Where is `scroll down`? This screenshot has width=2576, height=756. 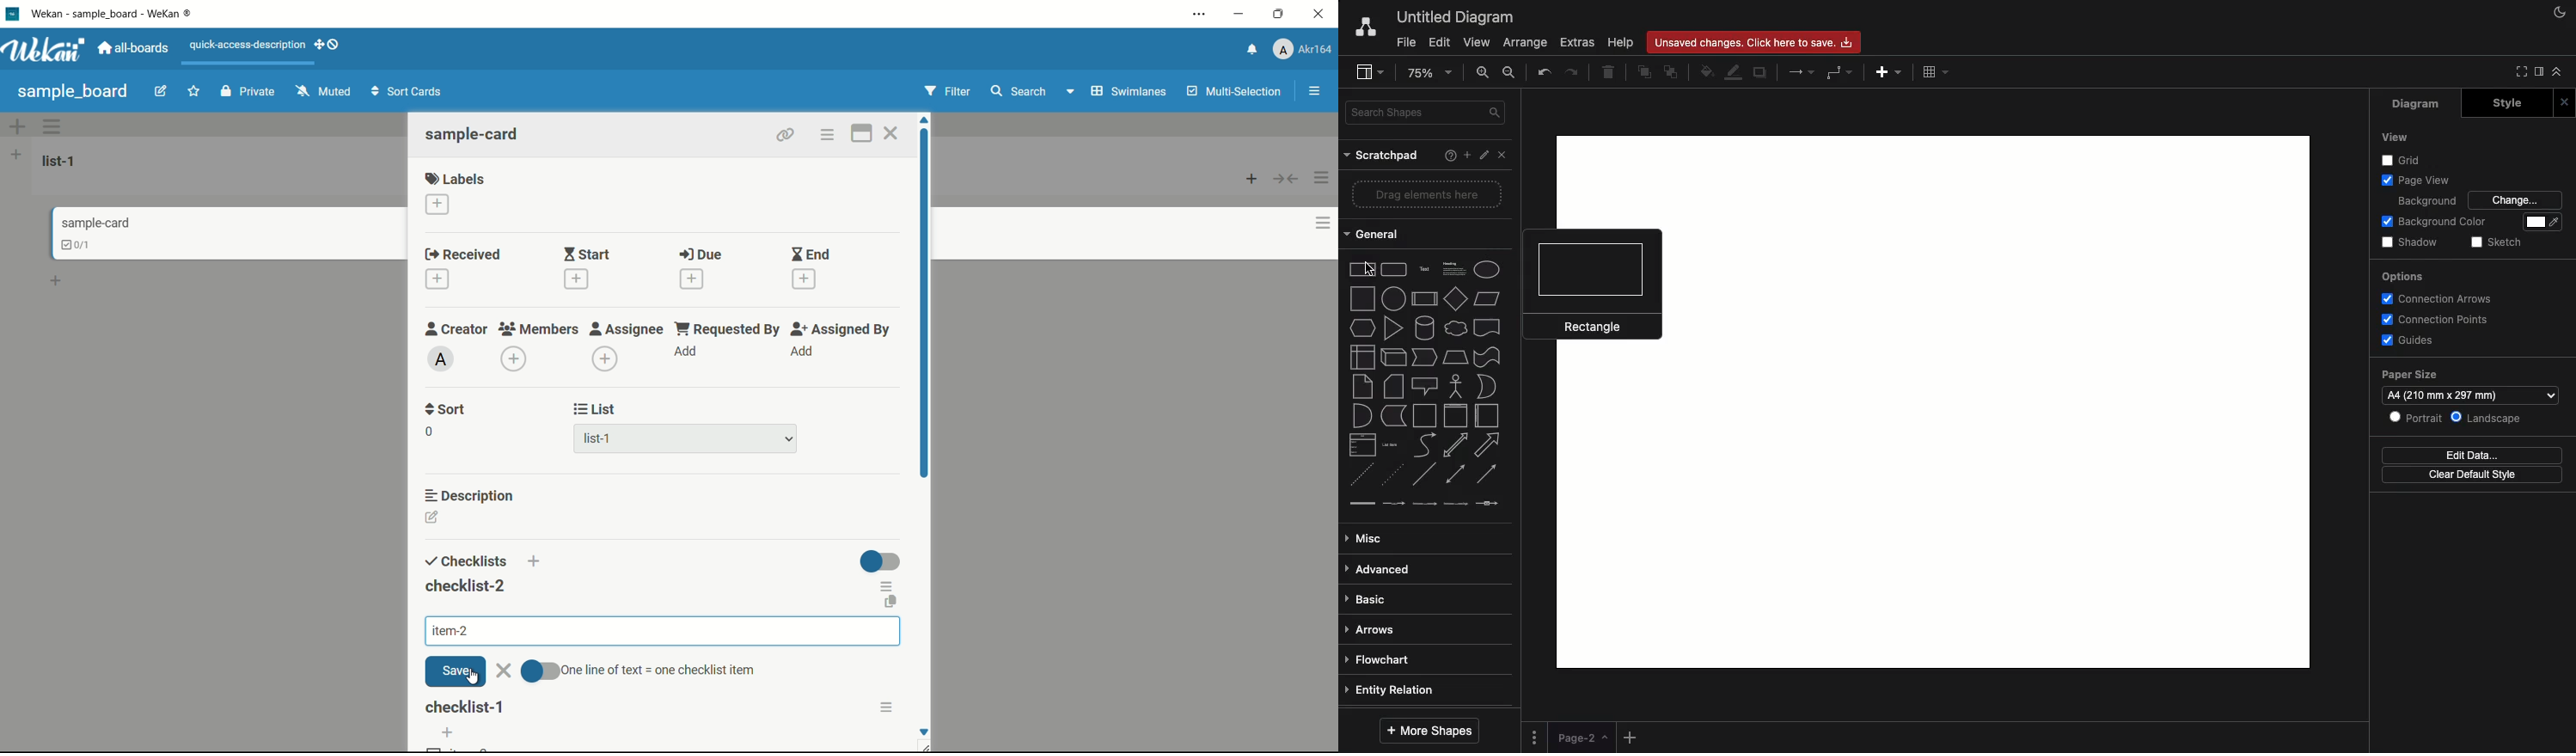 scroll down is located at coordinates (923, 731).